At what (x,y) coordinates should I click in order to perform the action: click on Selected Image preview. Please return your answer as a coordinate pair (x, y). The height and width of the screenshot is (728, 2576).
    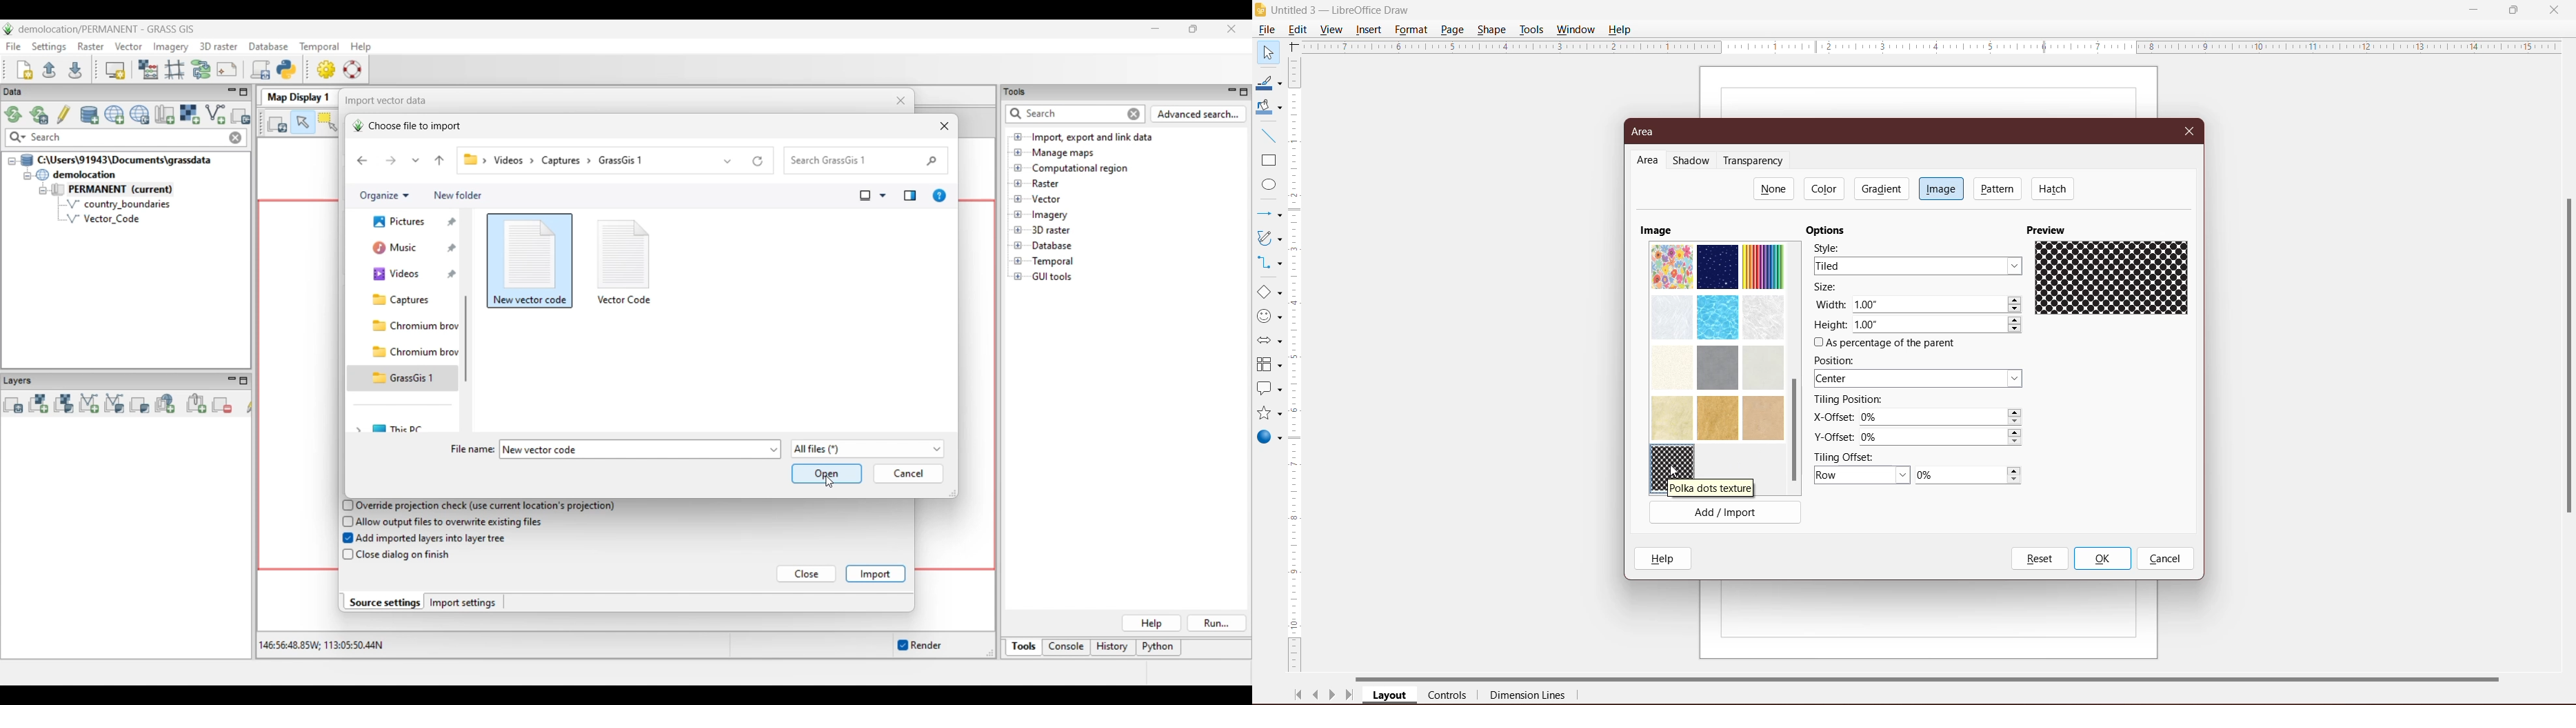
    Looking at the image, I should click on (2115, 280).